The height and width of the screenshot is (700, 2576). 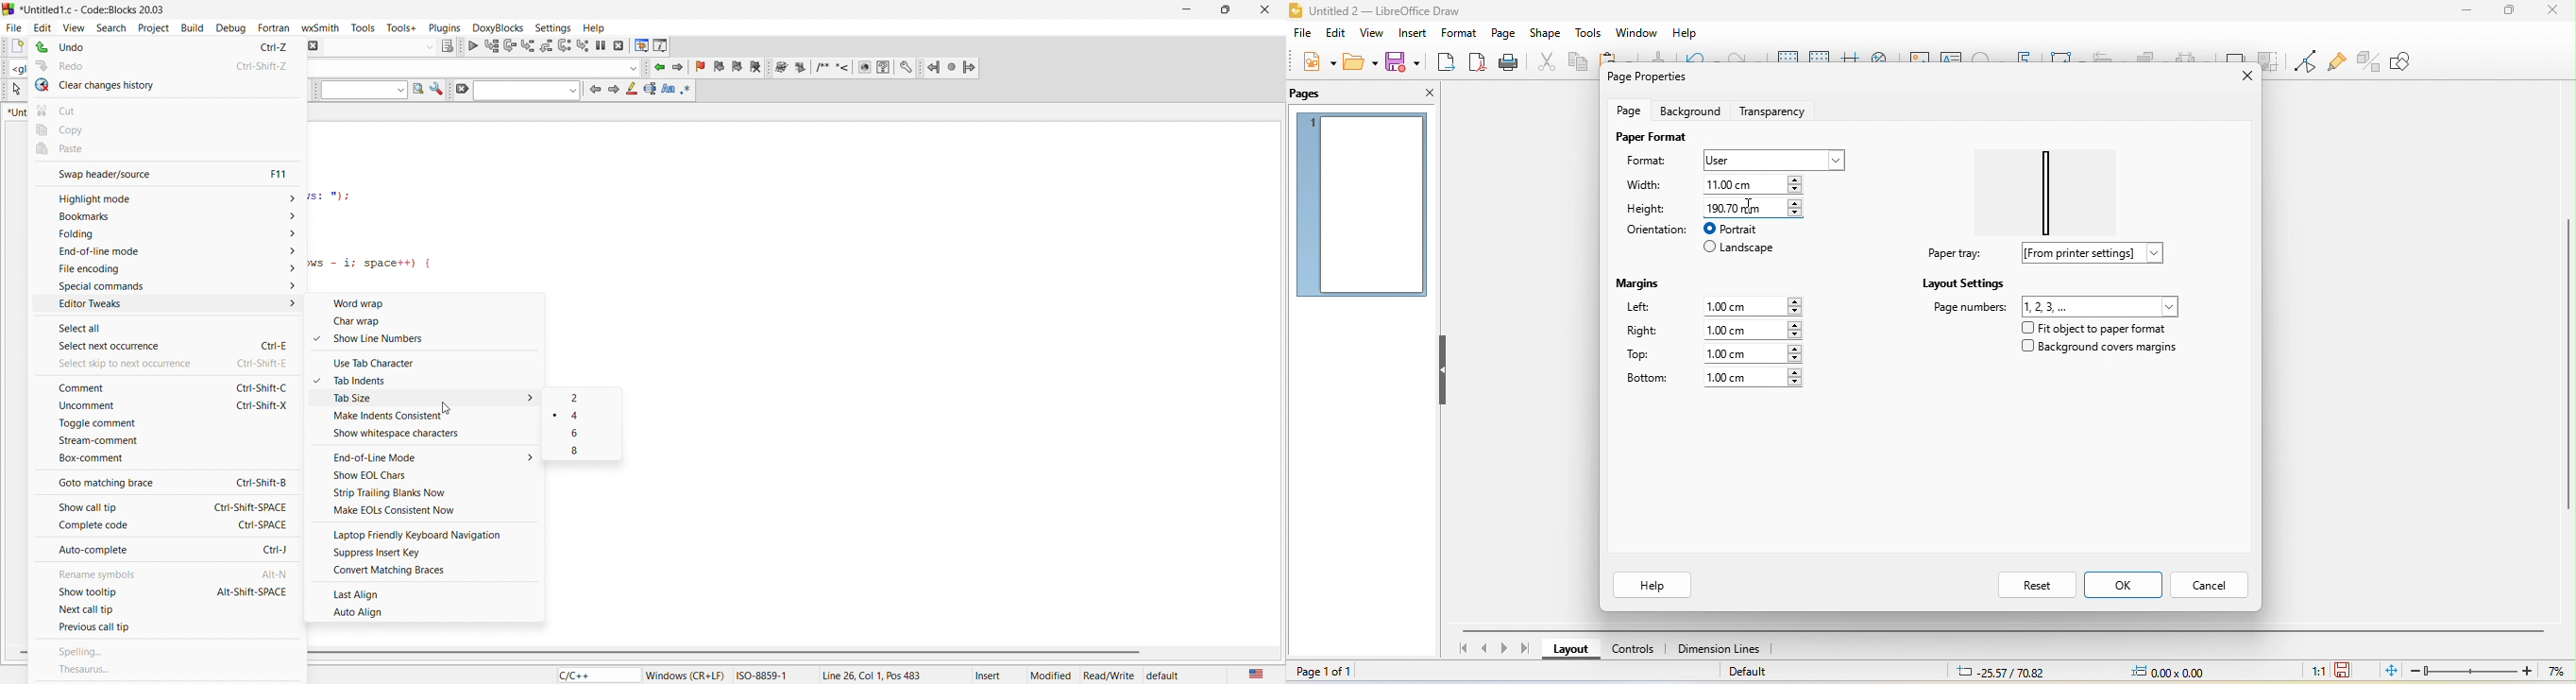 I want to click on title, so click(x=1401, y=9).